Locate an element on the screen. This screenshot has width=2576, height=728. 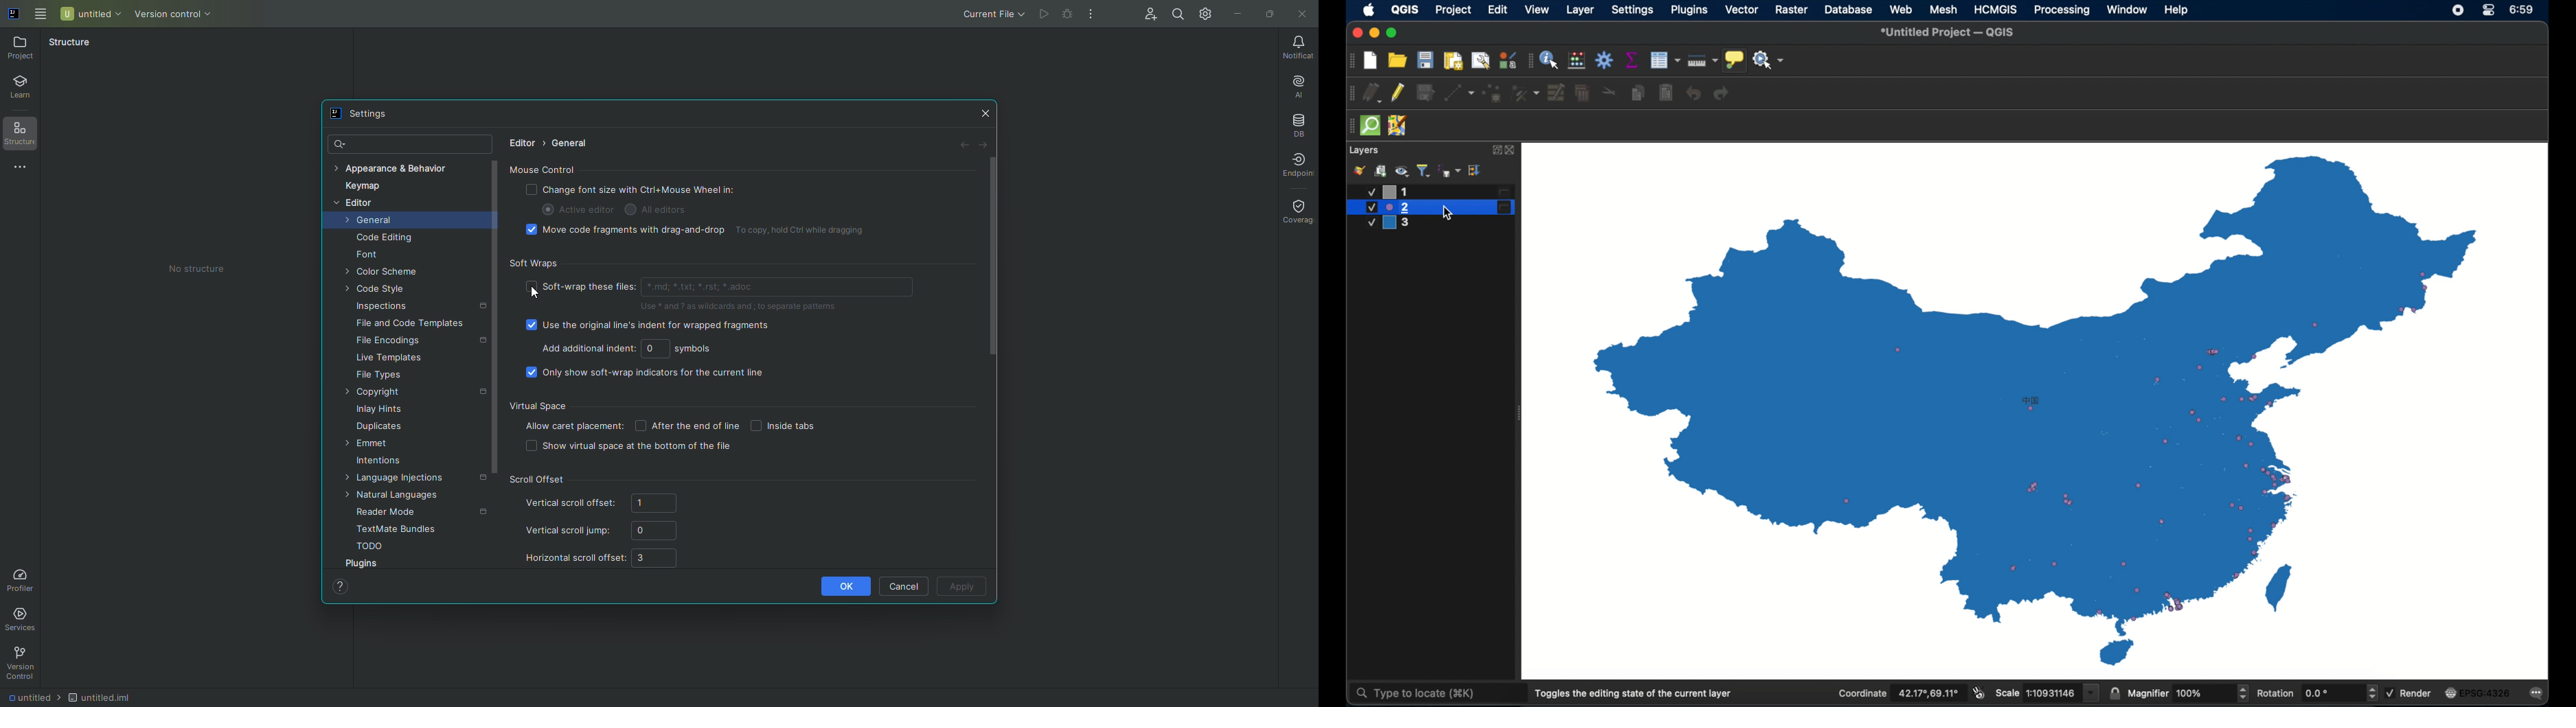
expand is located at coordinates (1495, 150).